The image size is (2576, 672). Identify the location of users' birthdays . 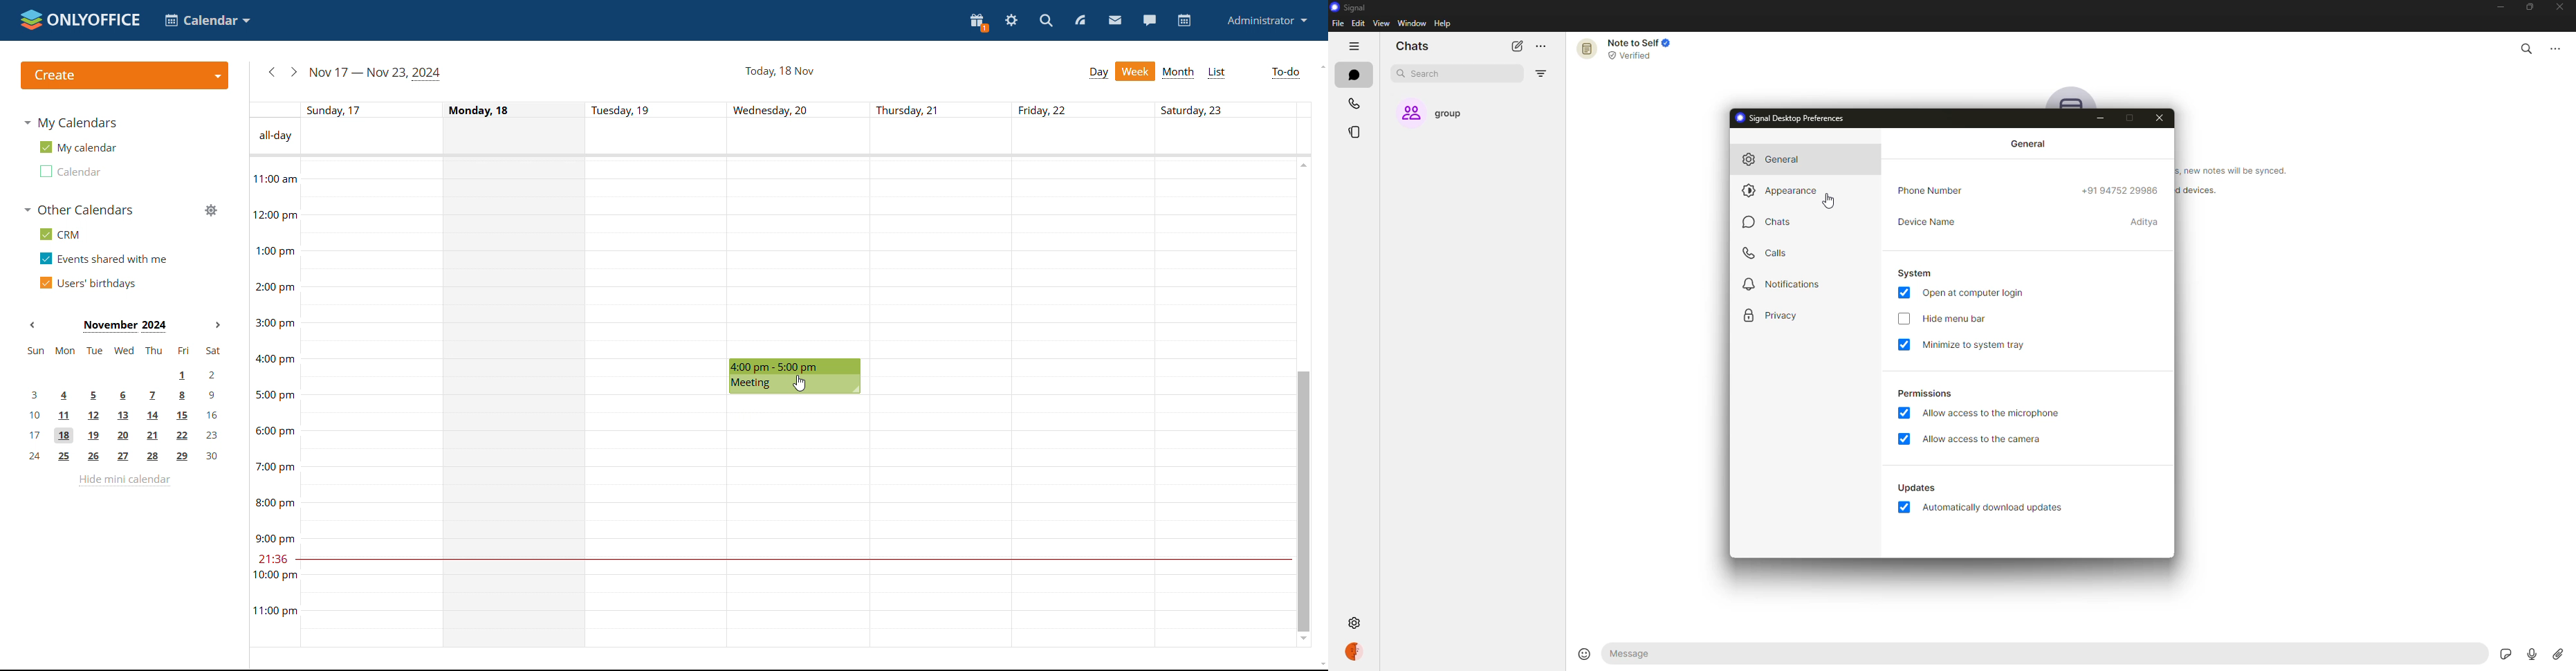
(87, 283).